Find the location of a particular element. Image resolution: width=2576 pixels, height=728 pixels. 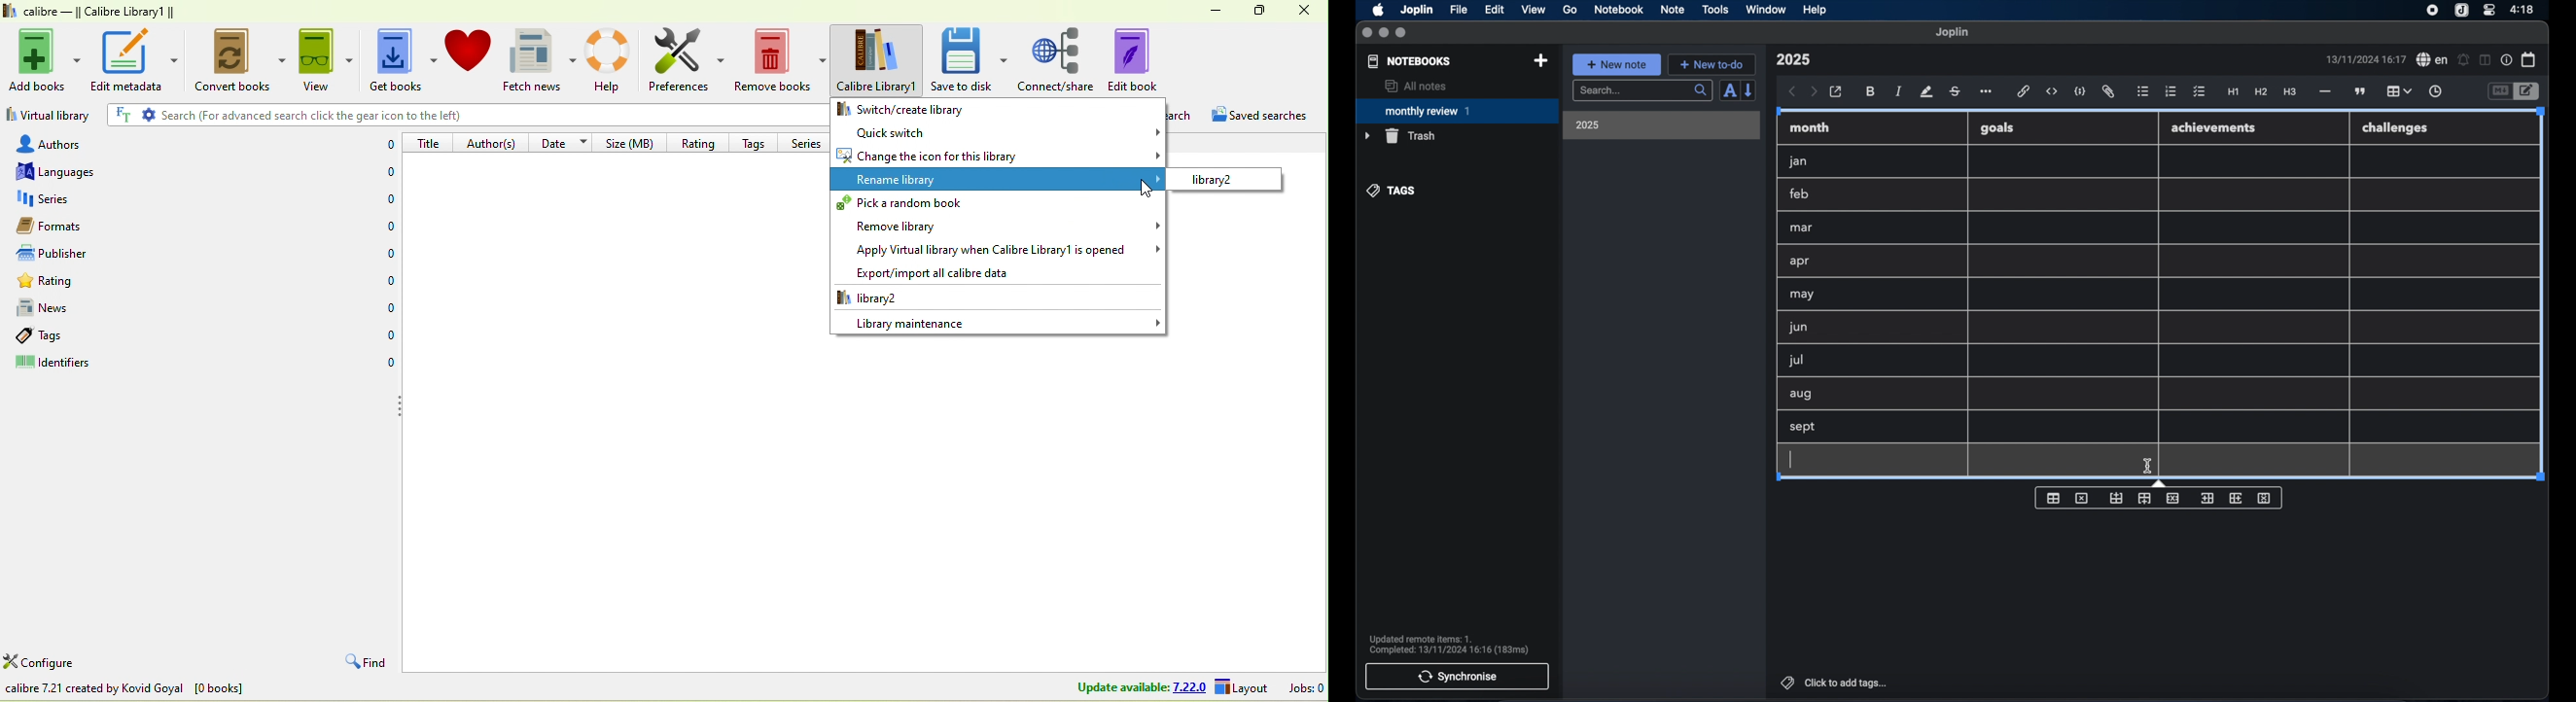

note properties is located at coordinates (2507, 60).